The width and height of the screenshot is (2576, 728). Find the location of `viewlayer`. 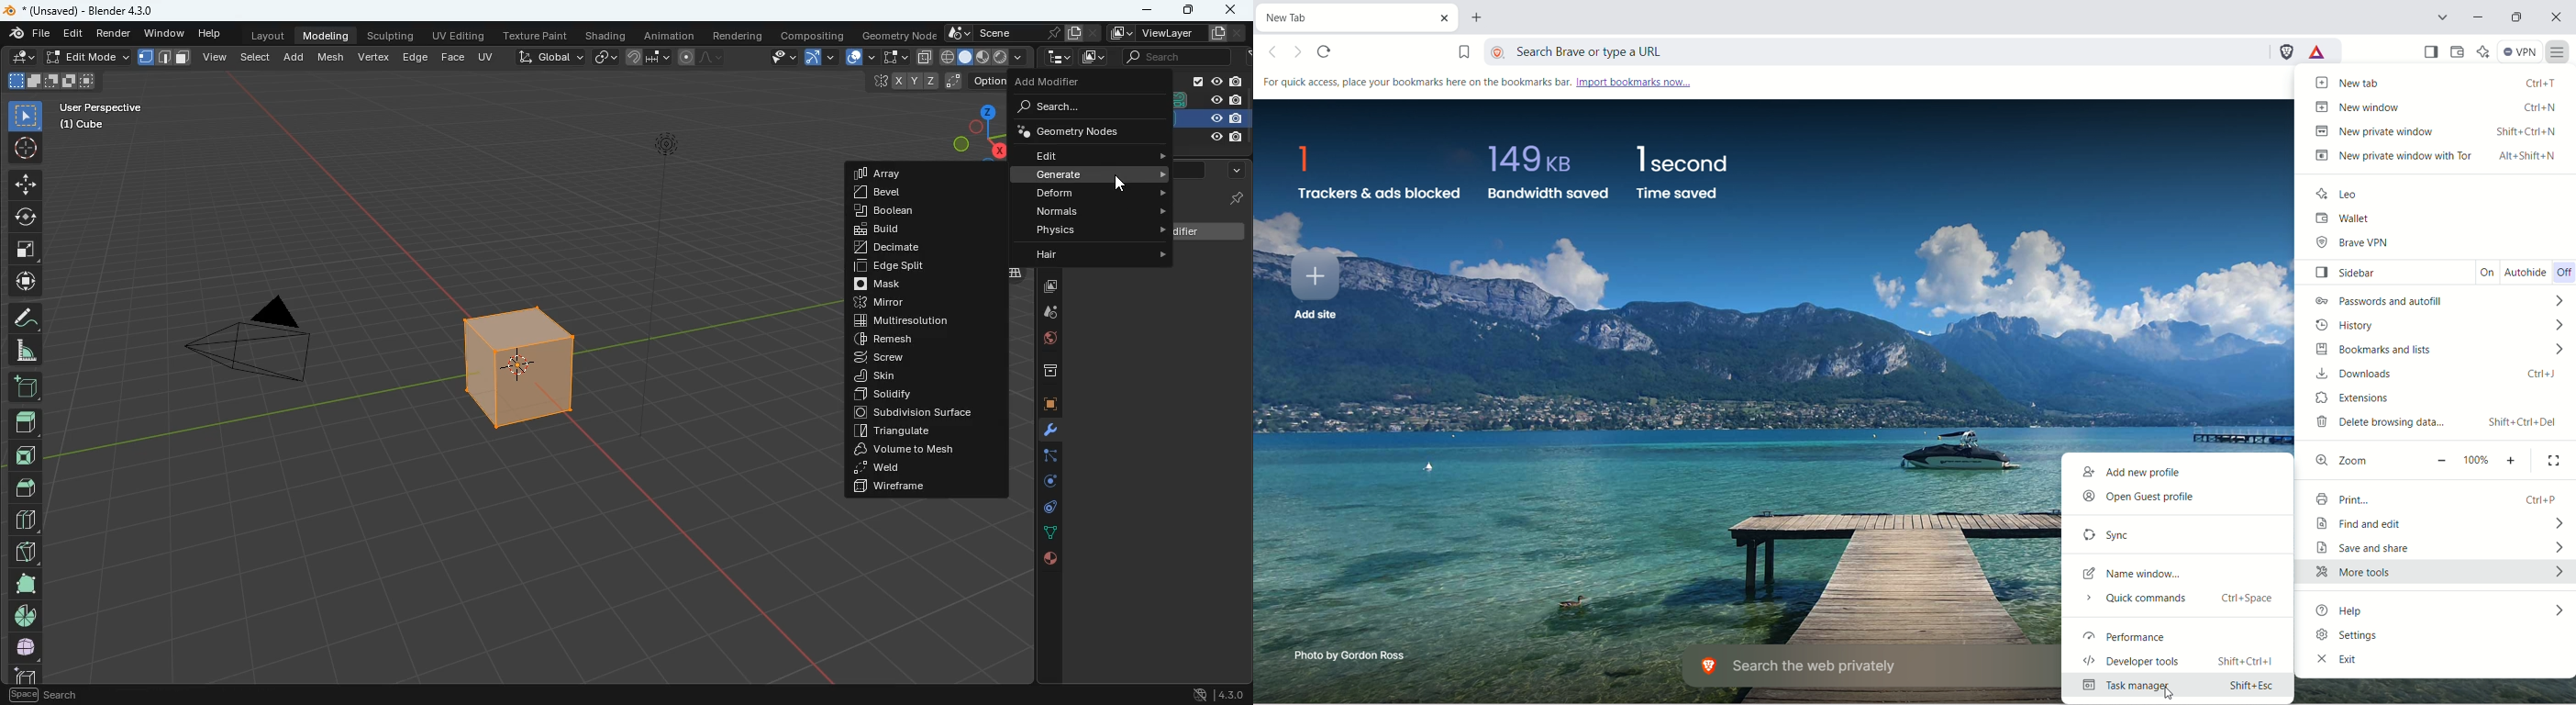

viewlayer is located at coordinates (1177, 34).